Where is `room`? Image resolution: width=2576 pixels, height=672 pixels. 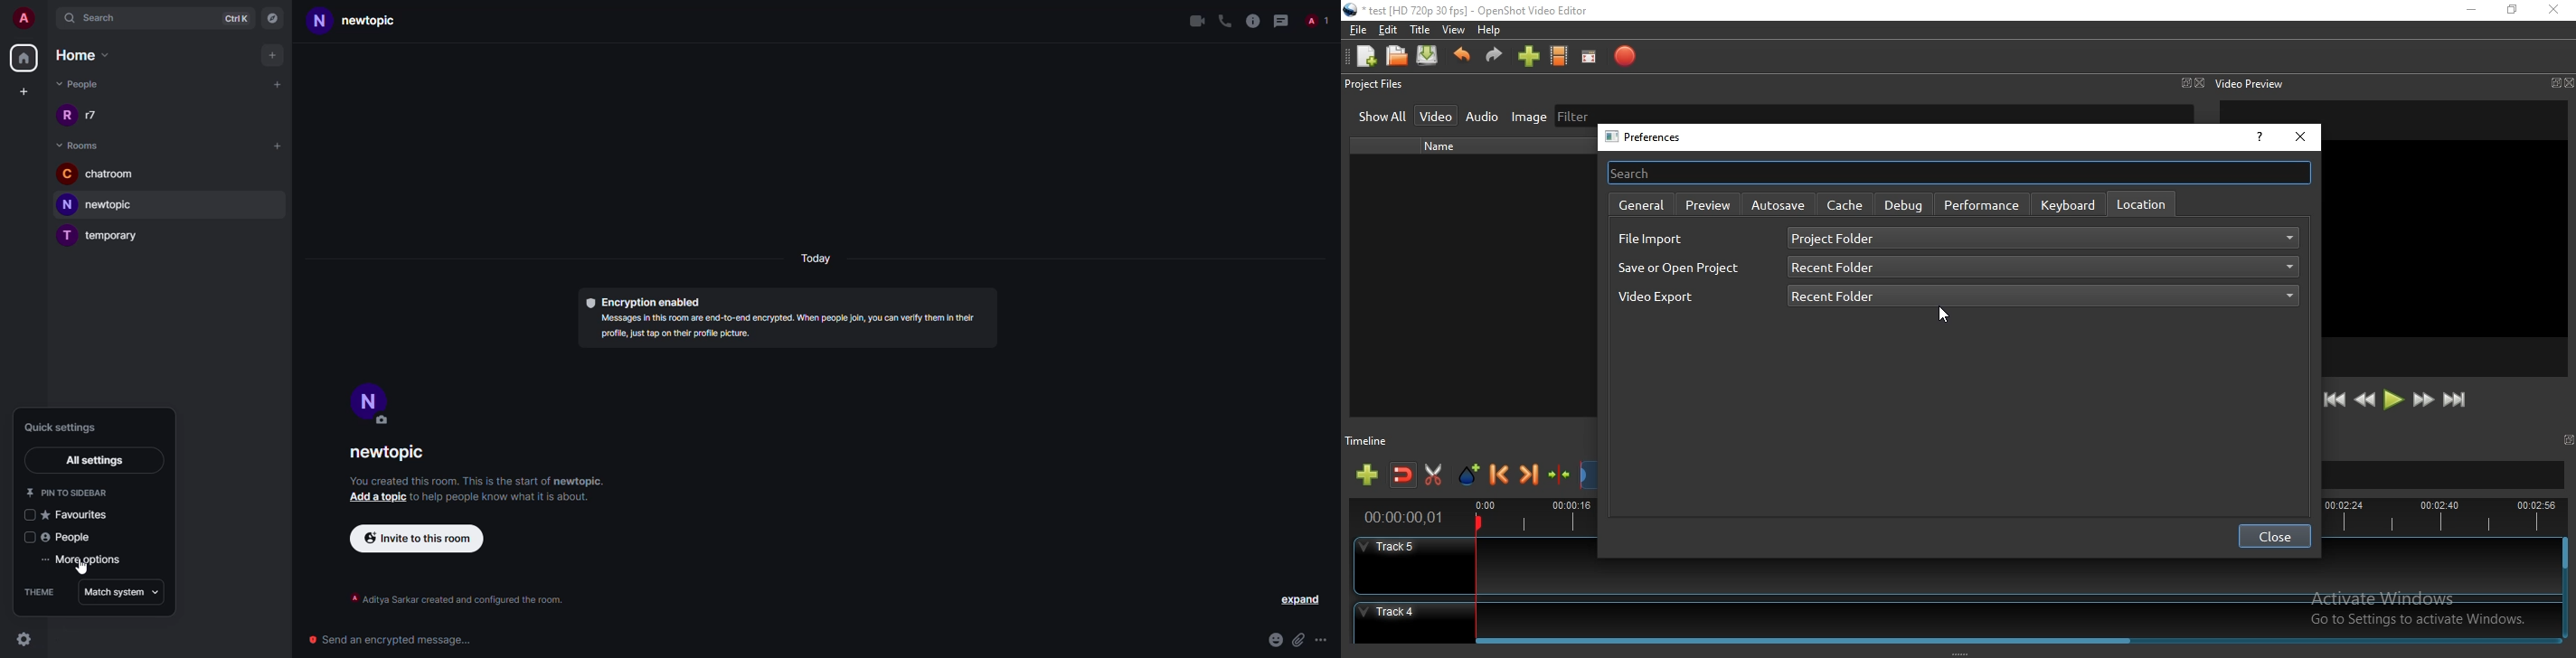
room is located at coordinates (362, 21).